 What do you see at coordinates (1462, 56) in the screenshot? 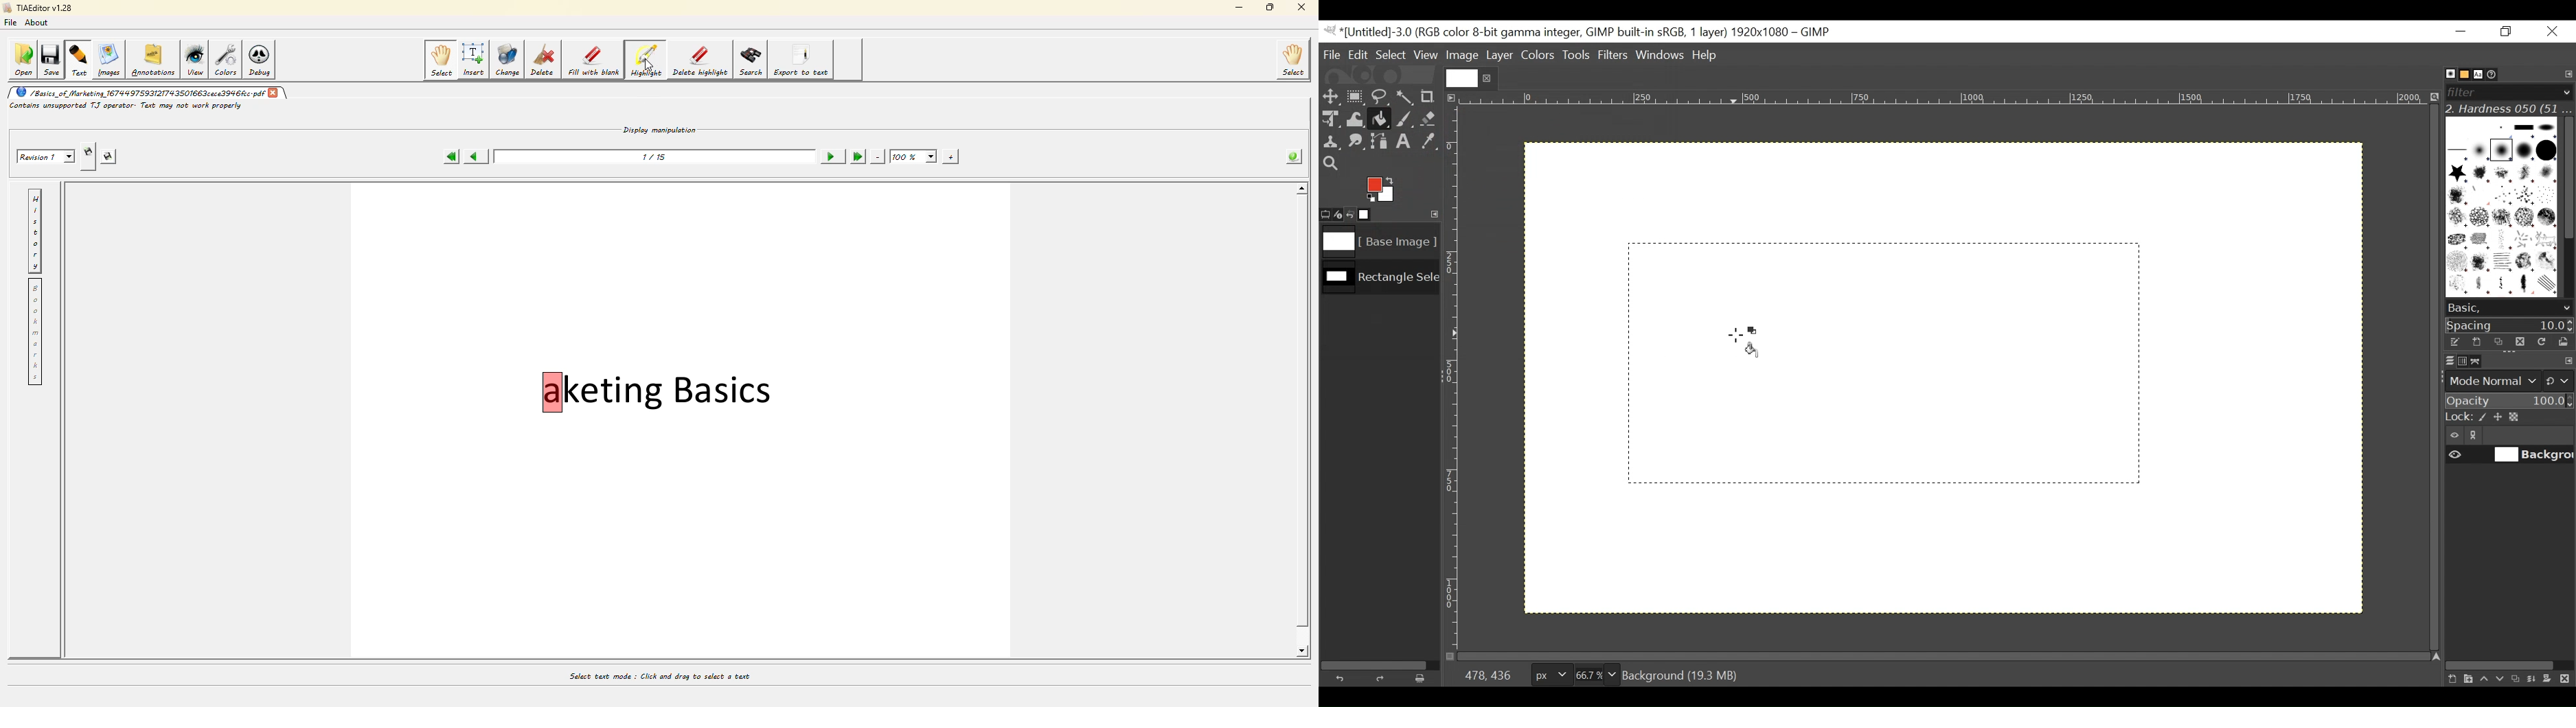
I see `Image` at bounding box center [1462, 56].